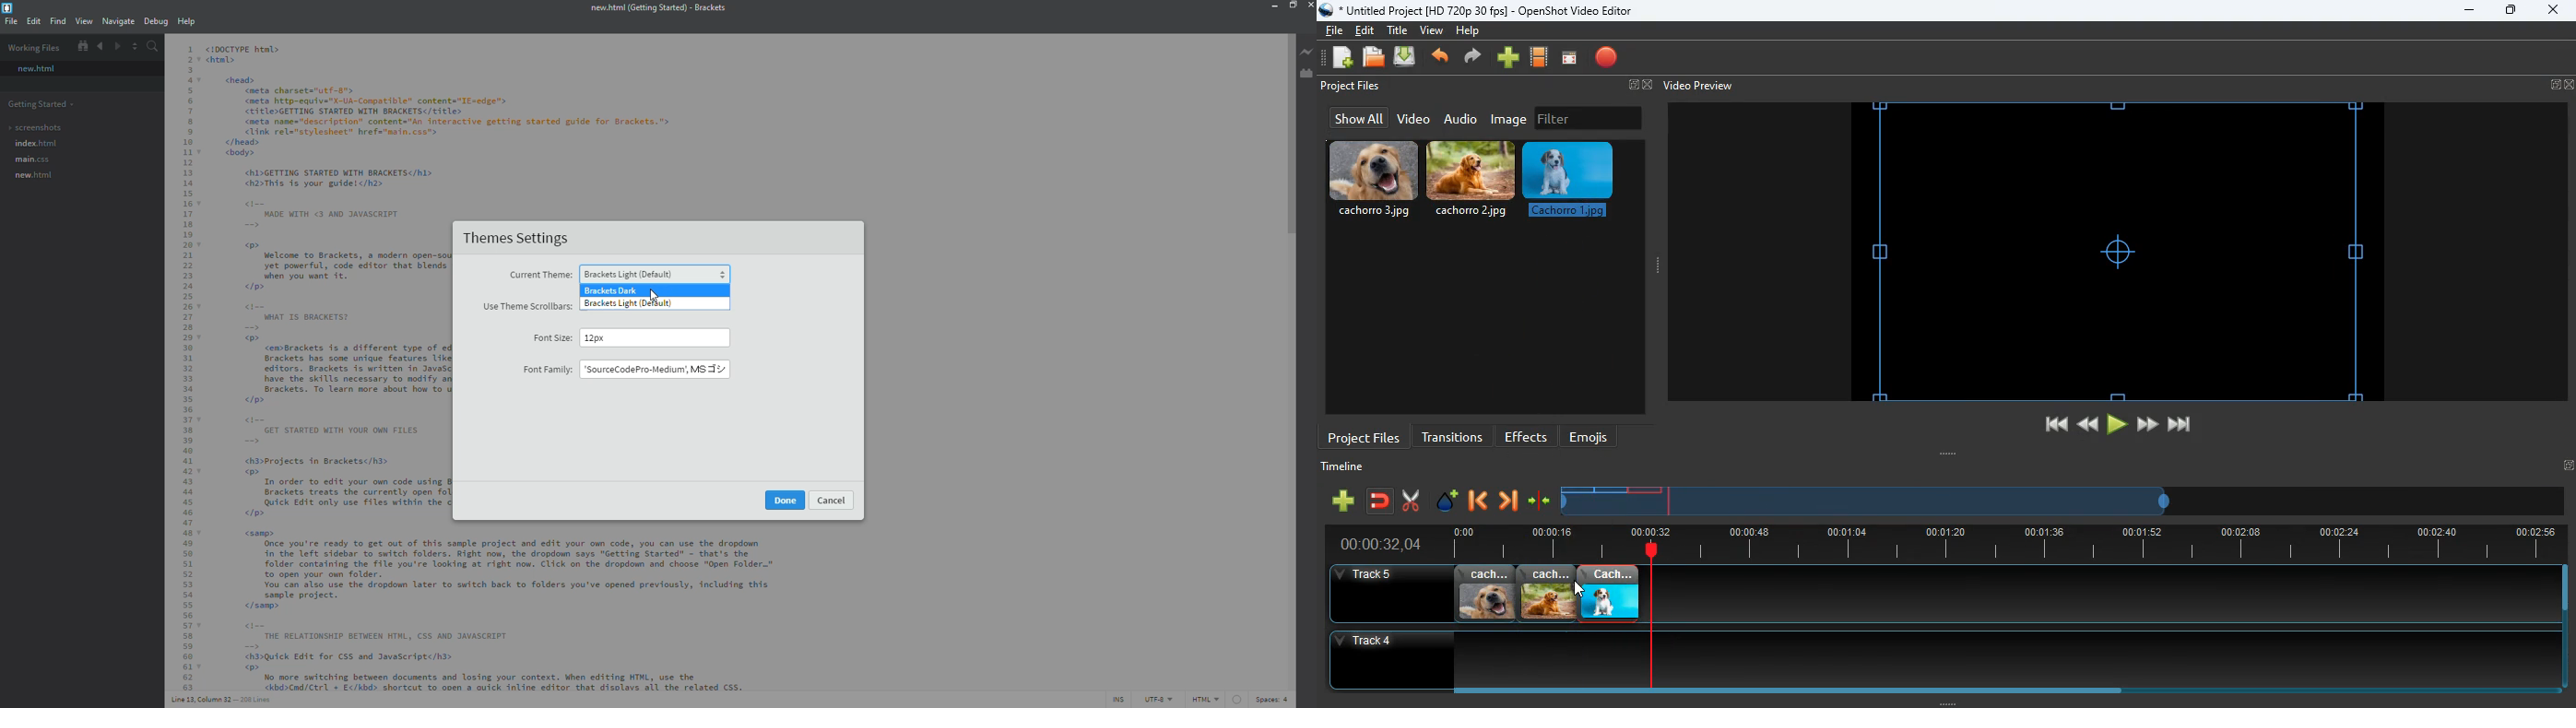 Image resolution: width=2576 pixels, height=728 pixels. Describe the element at coordinates (223, 699) in the screenshot. I see `line number` at that location.